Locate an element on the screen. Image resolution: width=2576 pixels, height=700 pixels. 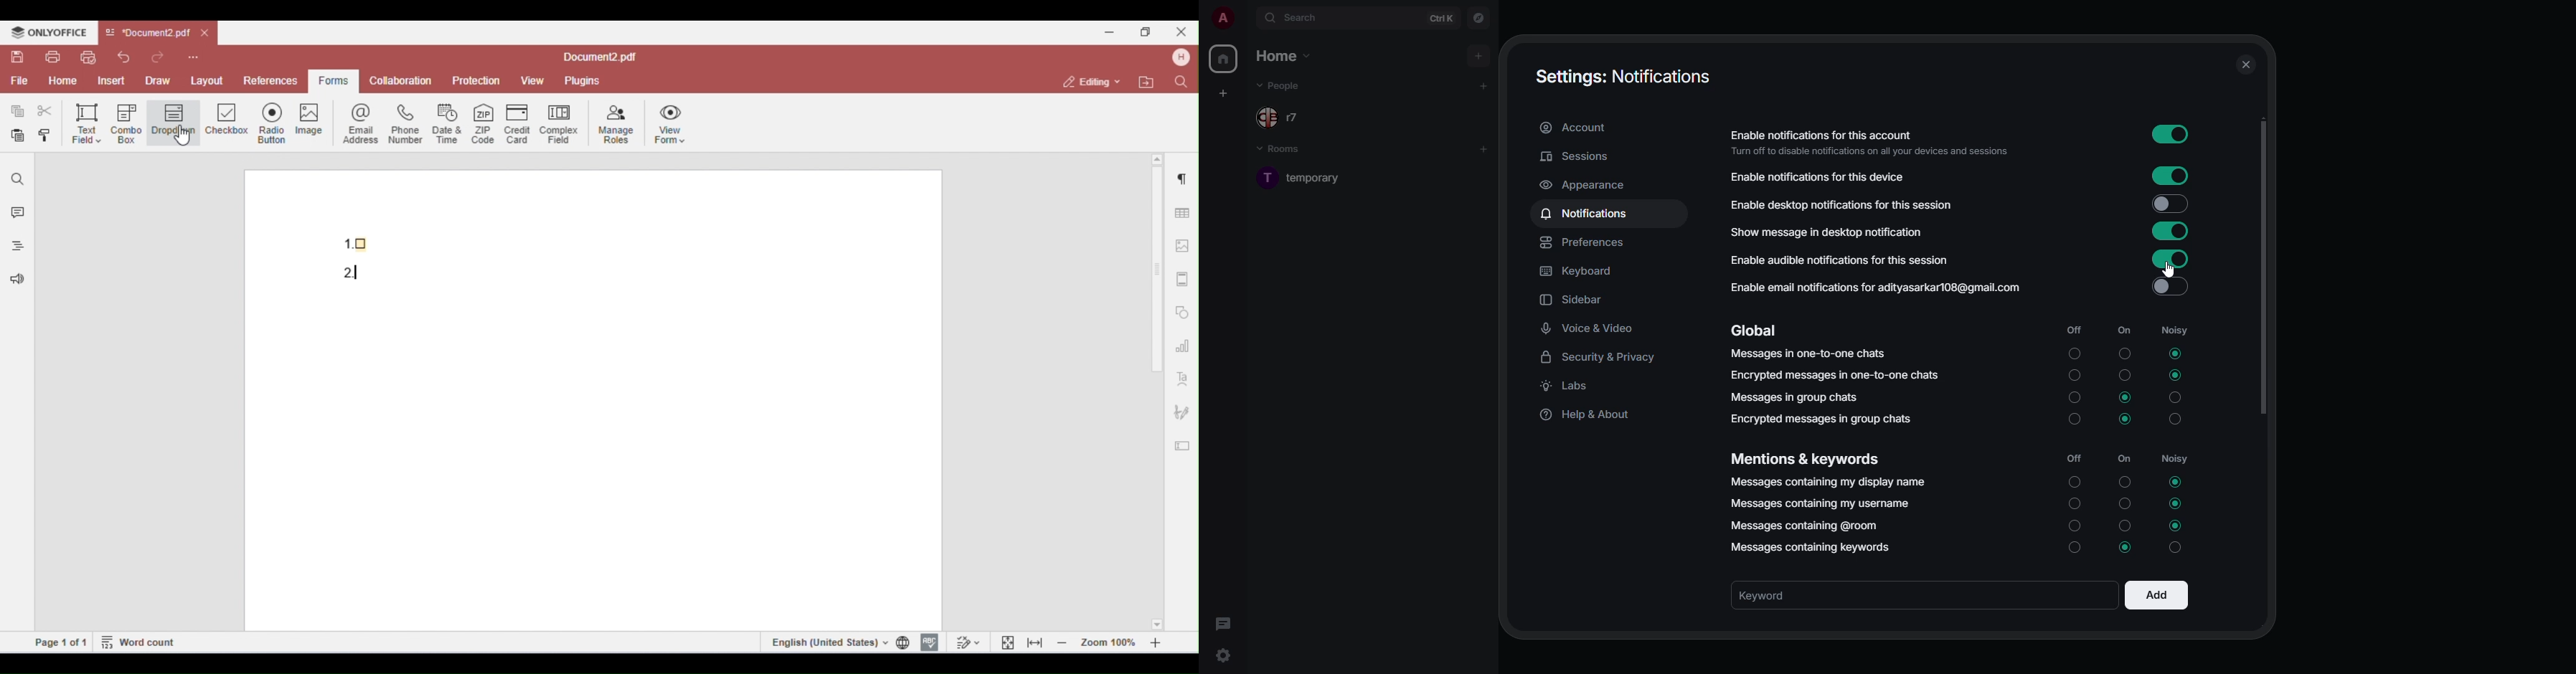
enable is located at coordinates (2171, 257).